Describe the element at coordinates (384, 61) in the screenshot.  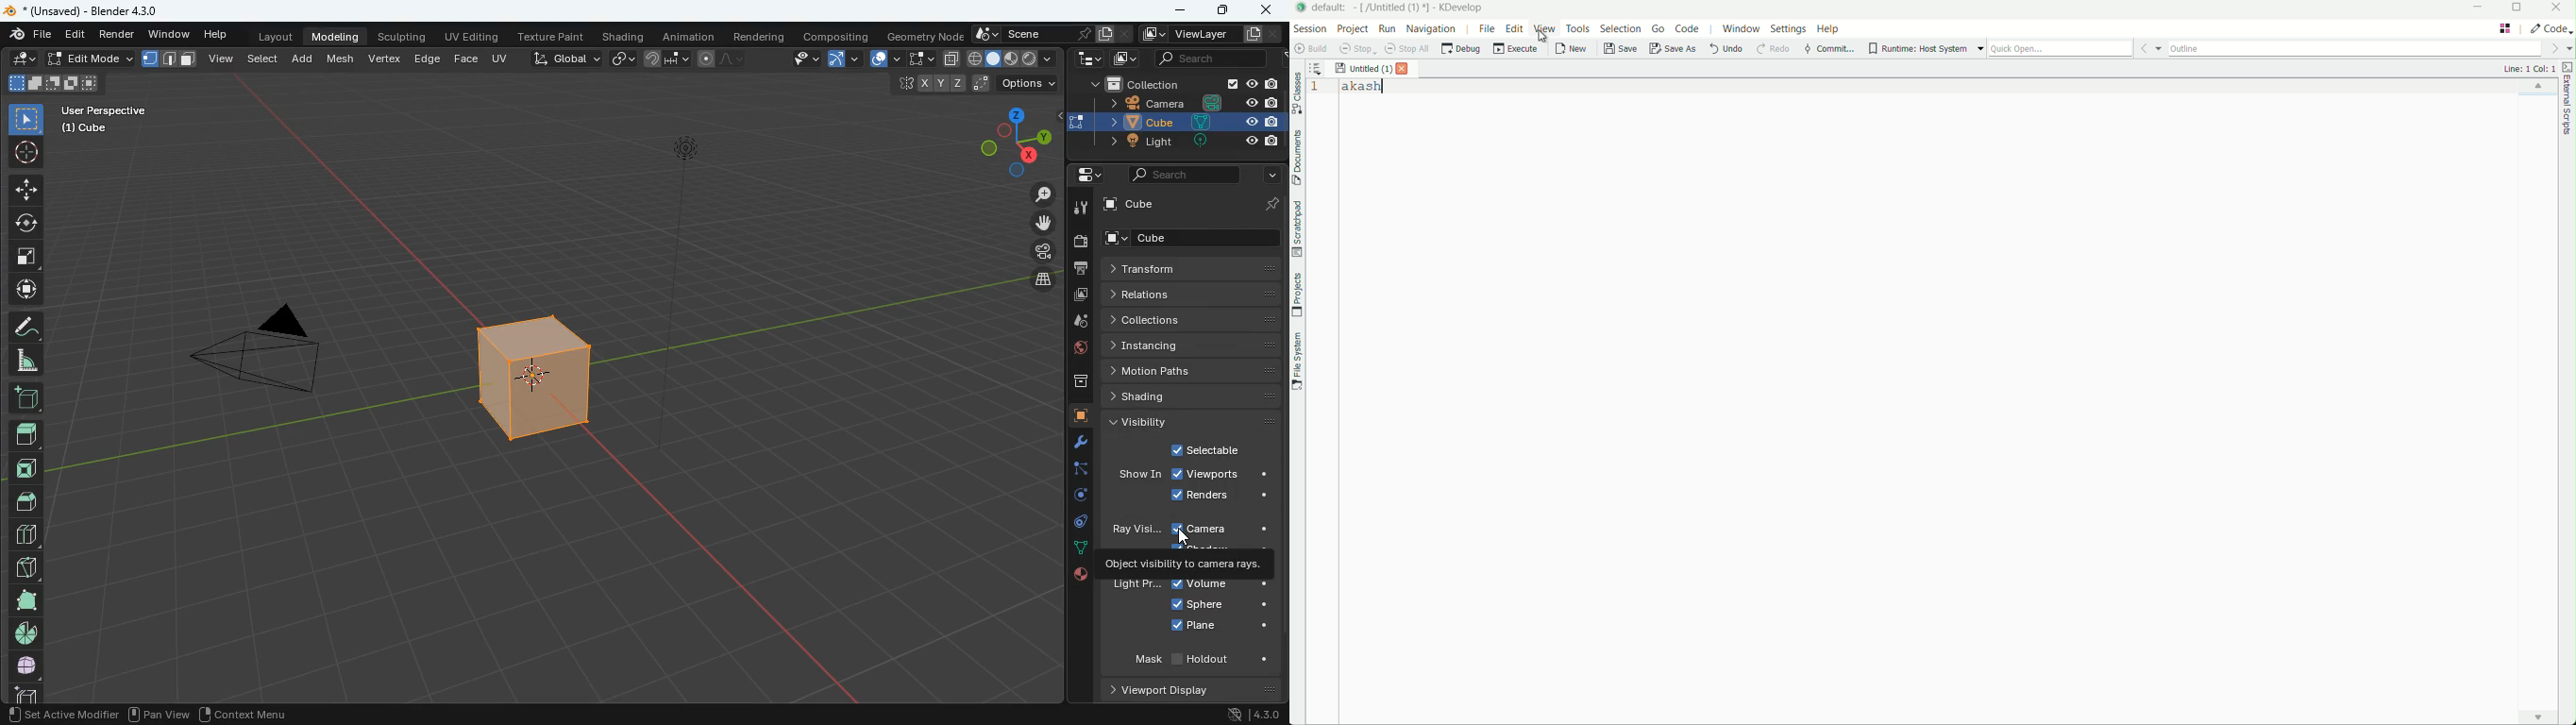
I see `vertex` at that location.